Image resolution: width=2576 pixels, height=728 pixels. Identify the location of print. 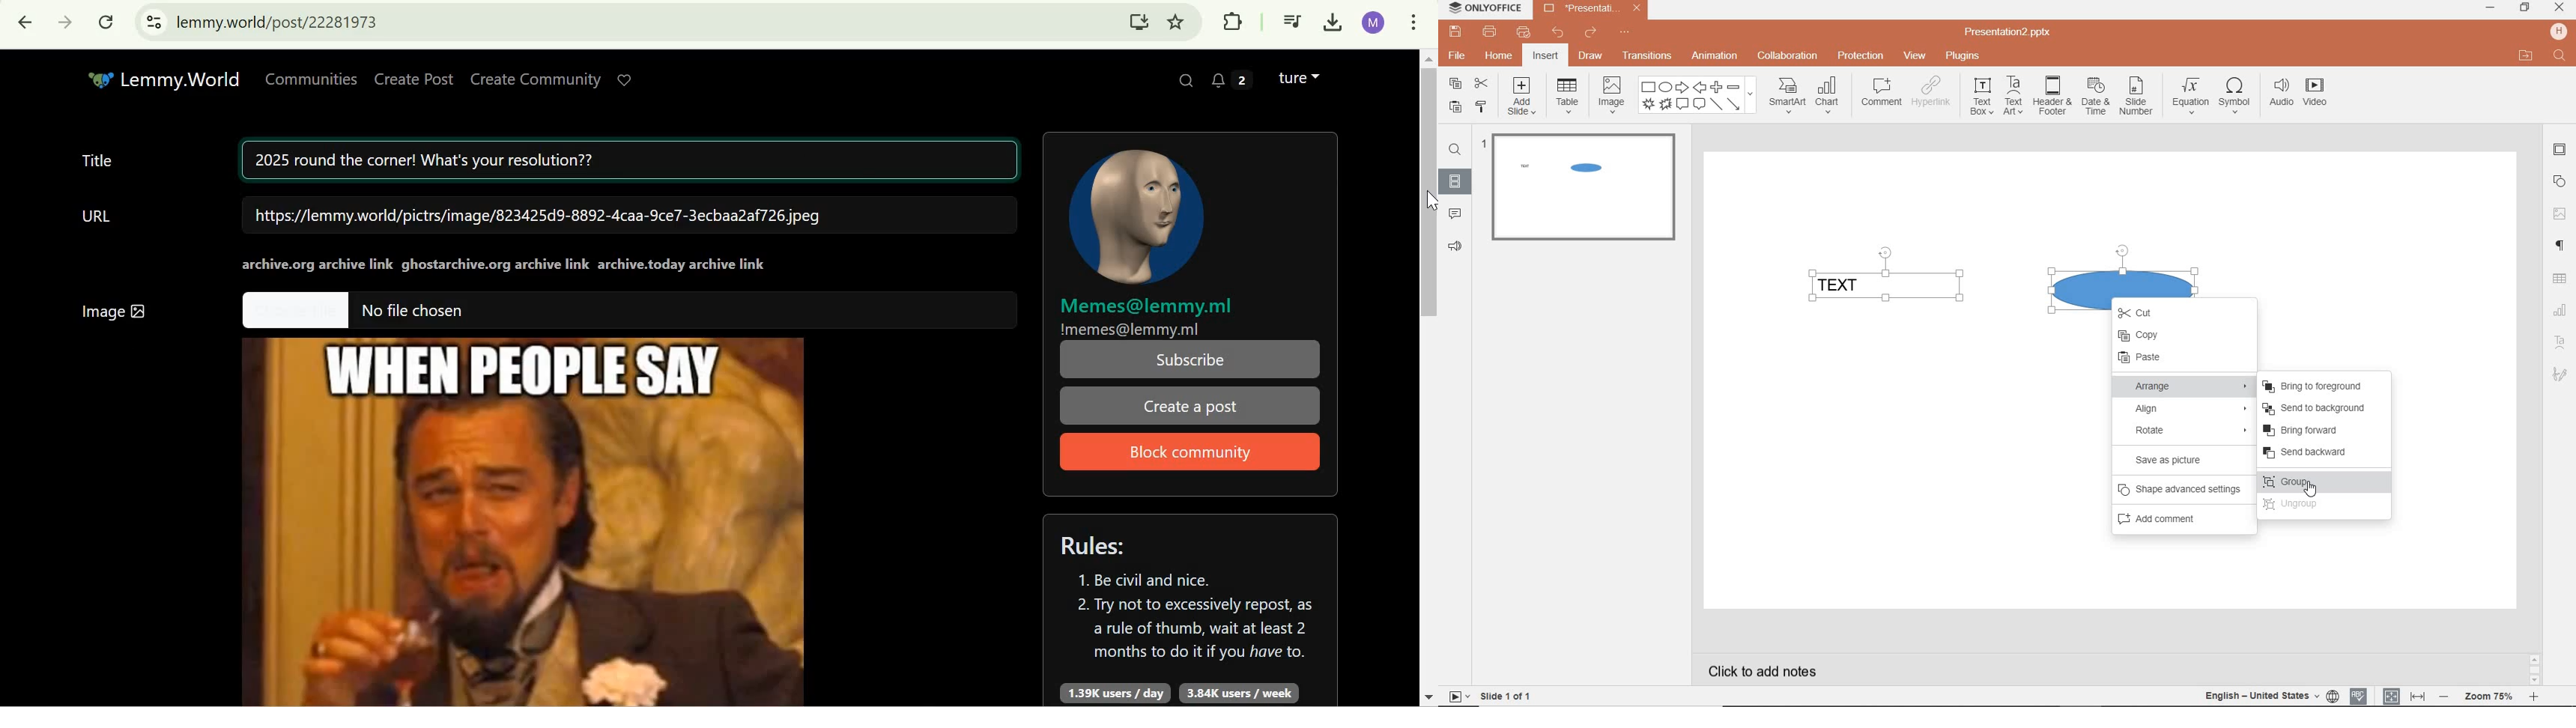
(1490, 32).